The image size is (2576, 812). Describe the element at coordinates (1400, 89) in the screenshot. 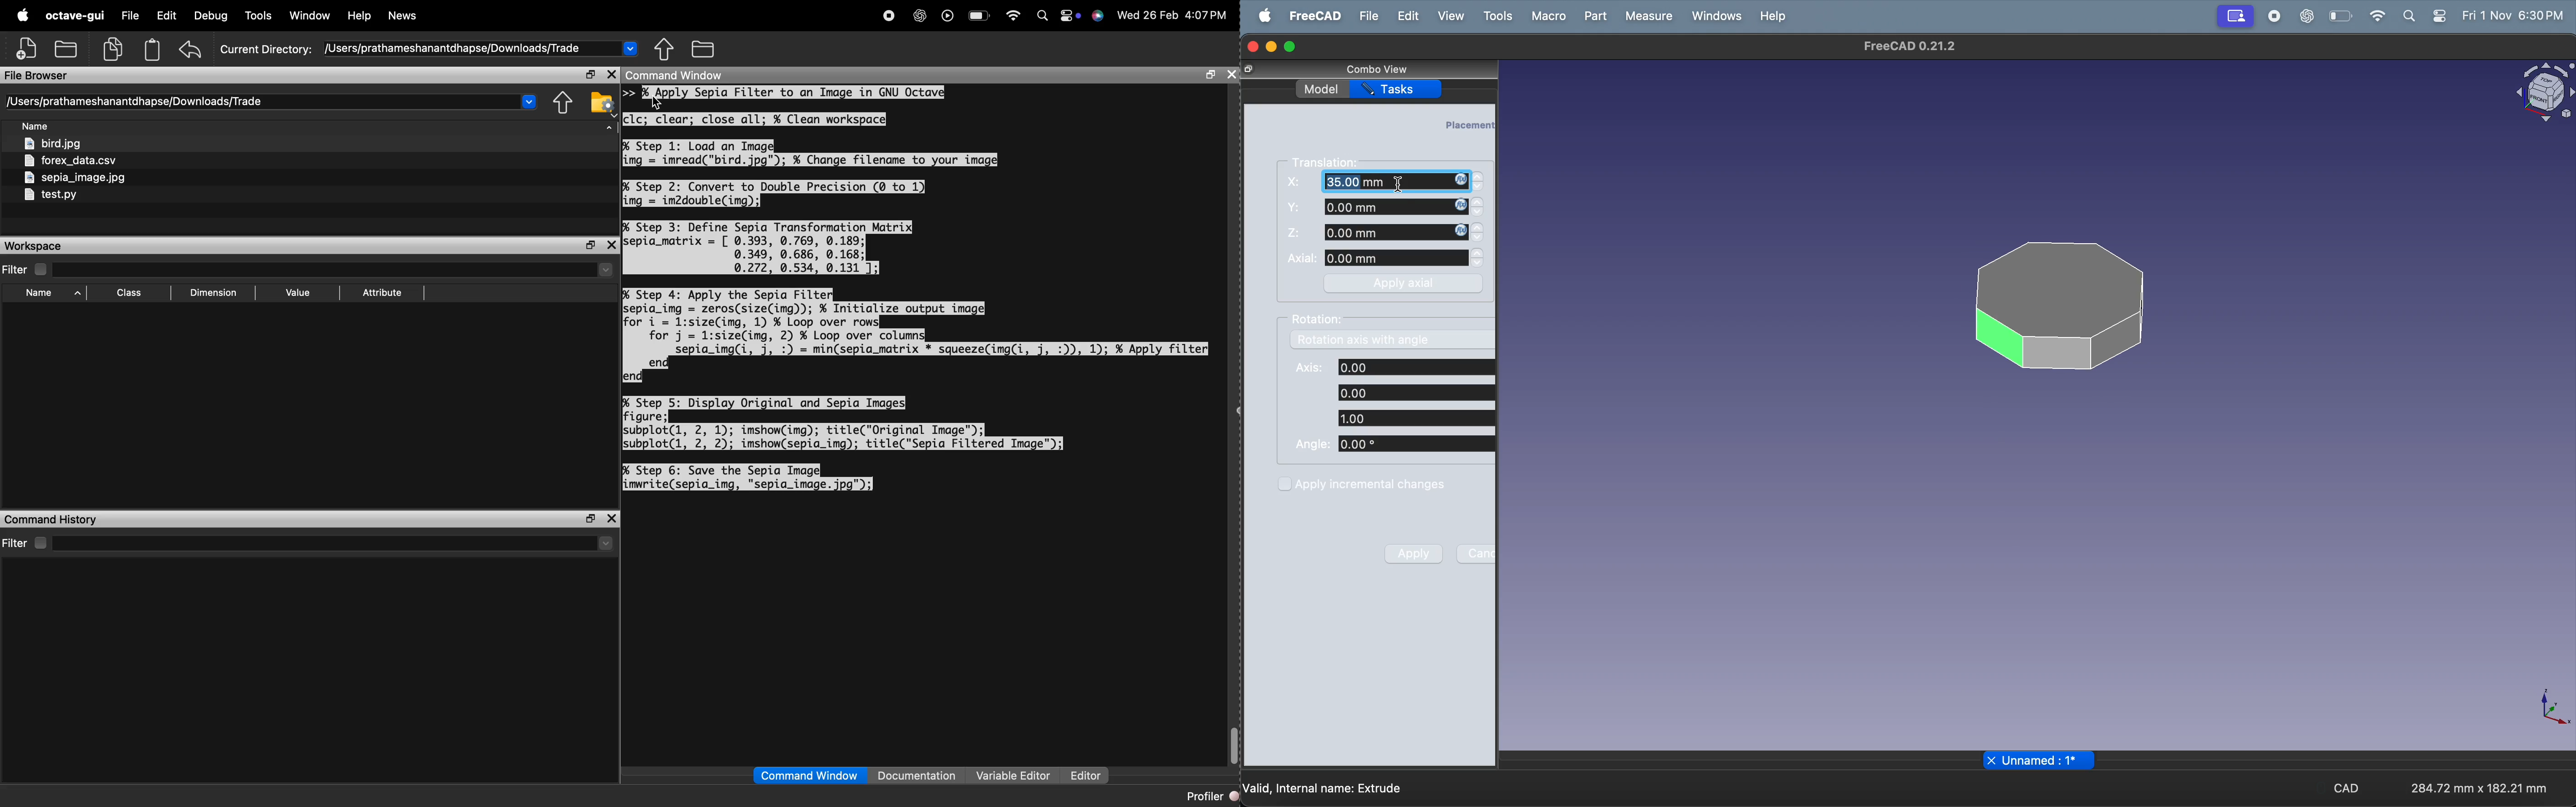

I see `tasks` at that location.